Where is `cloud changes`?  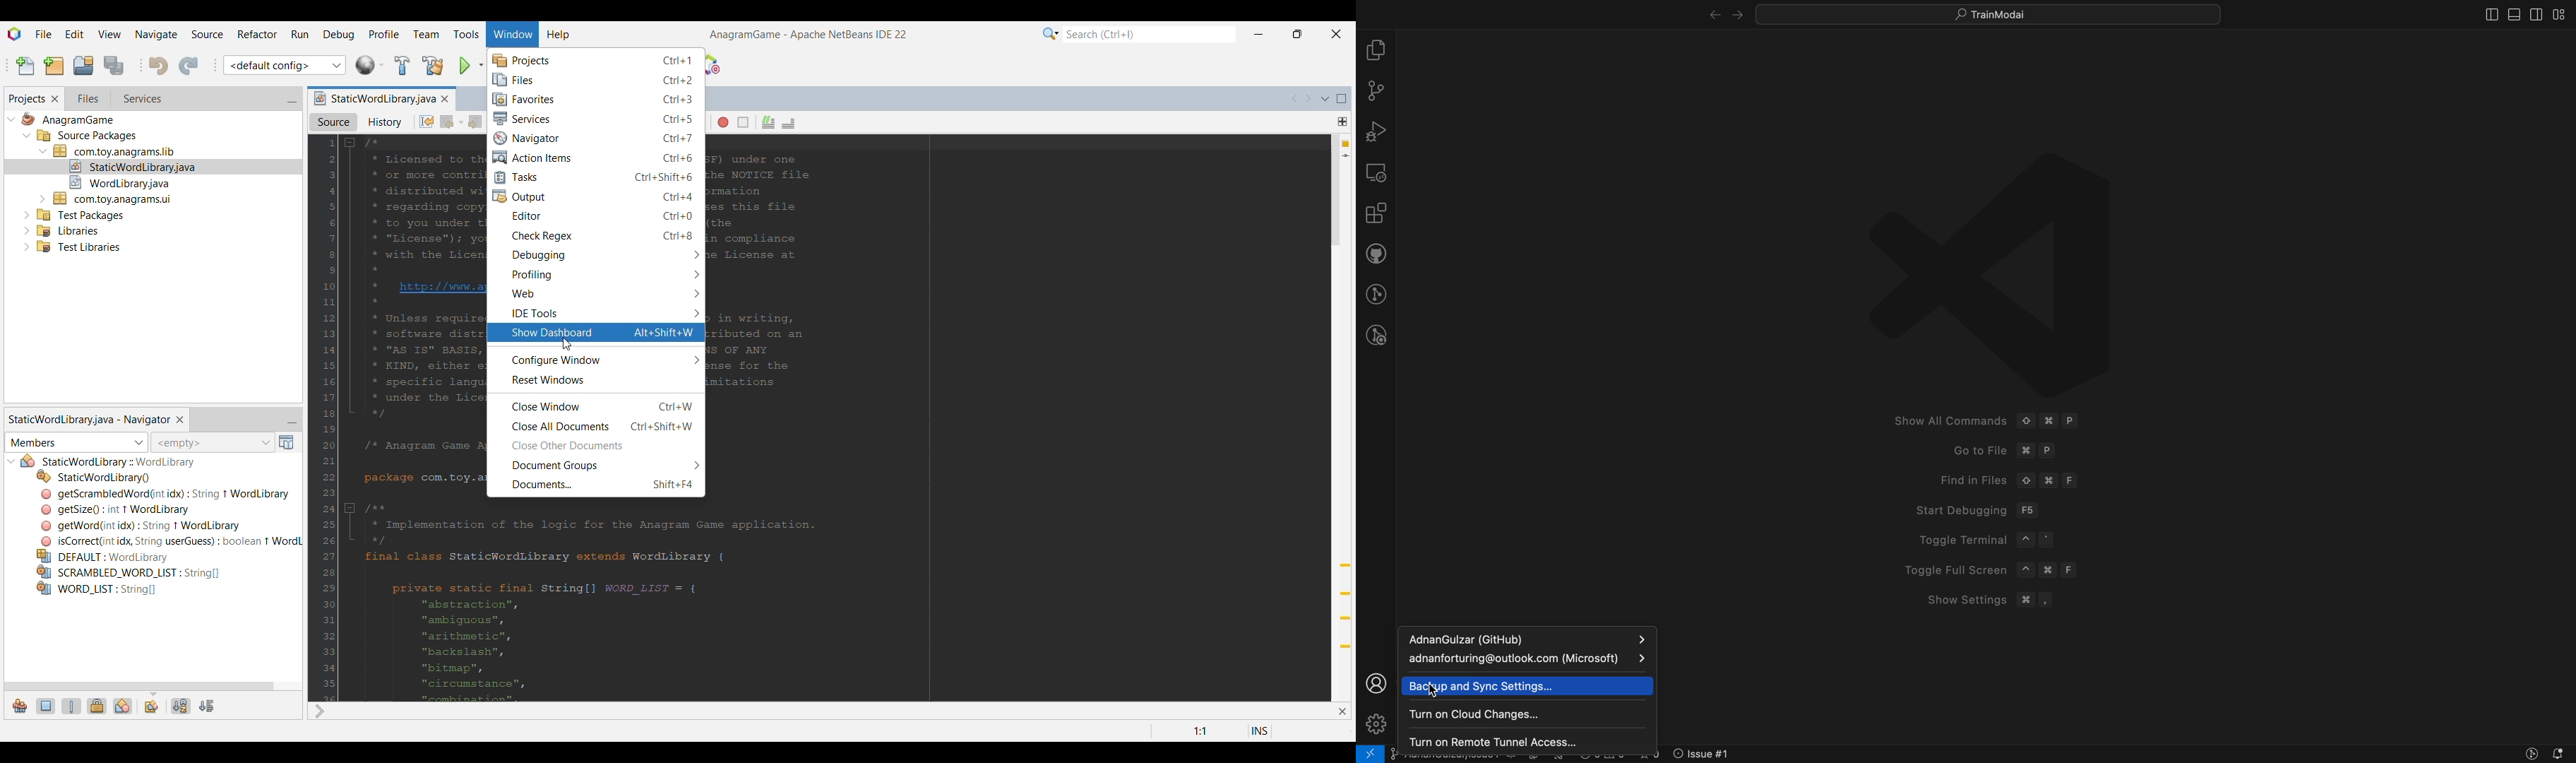
cloud changes is located at coordinates (1528, 716).